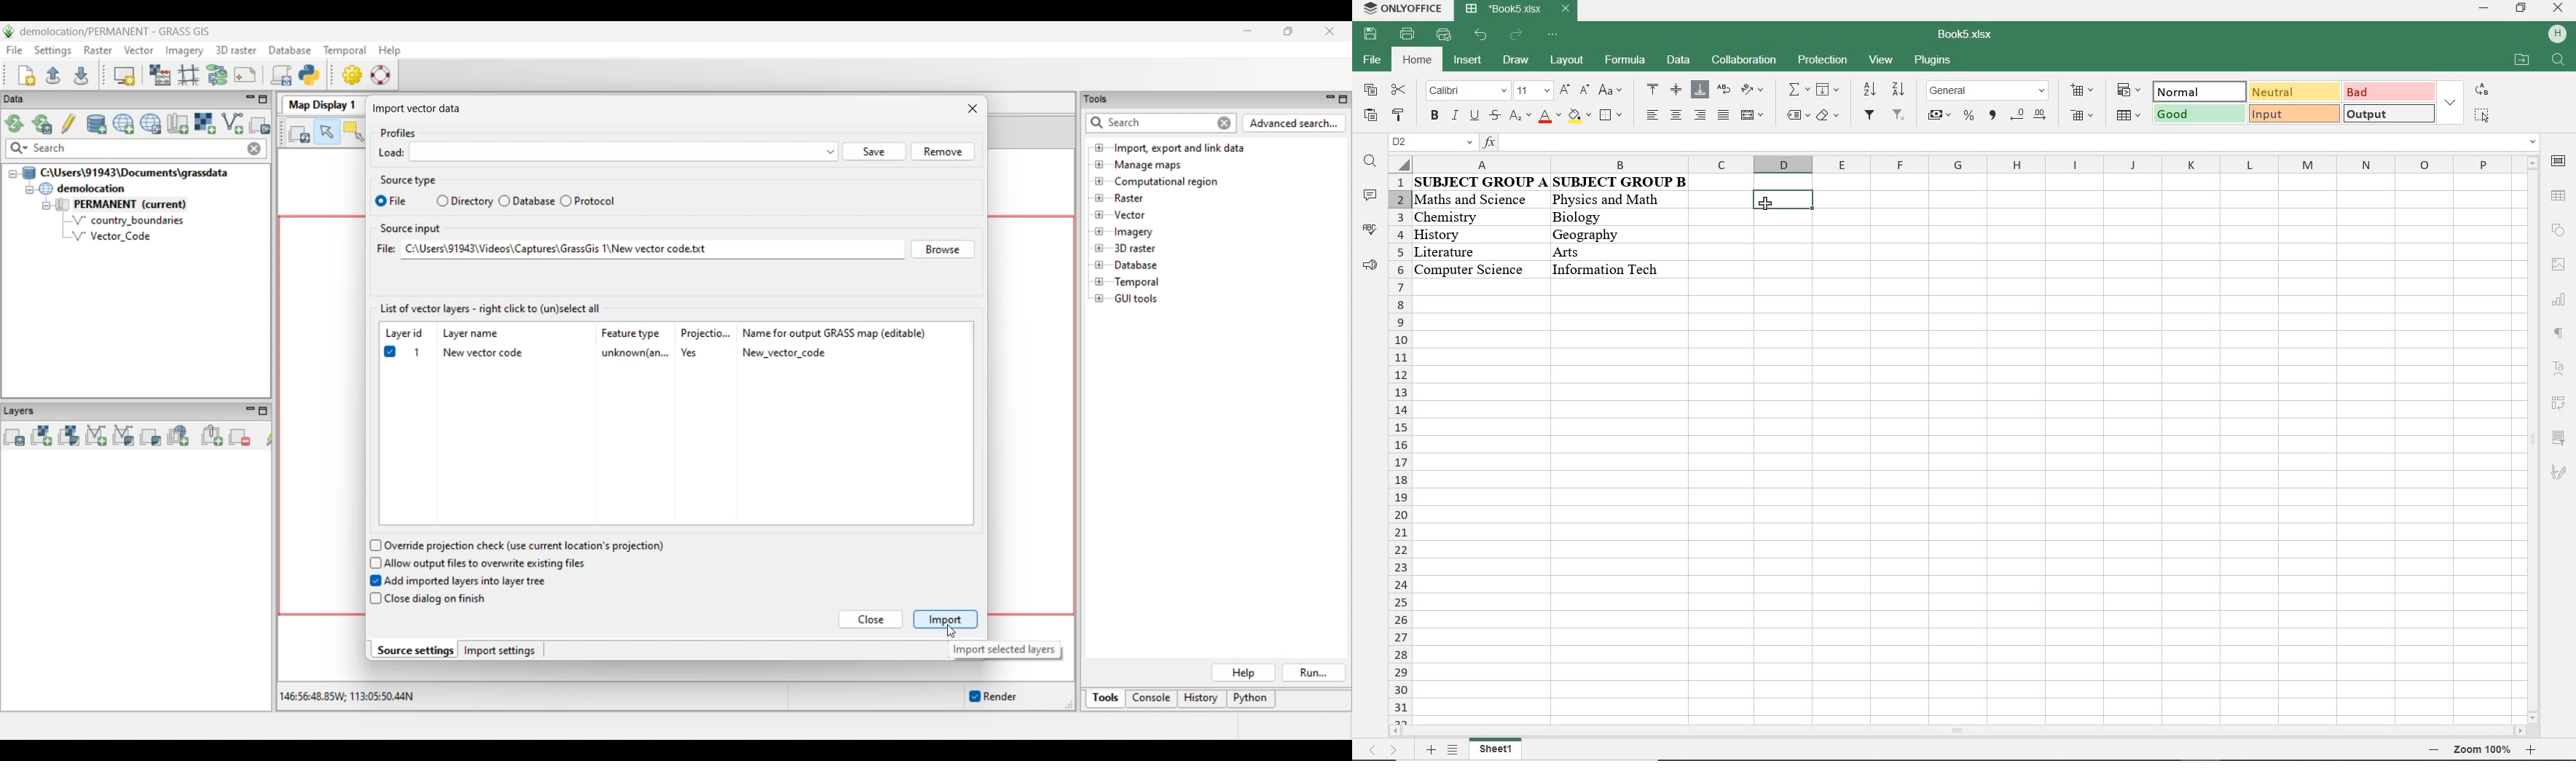 This screenshot has width=2576, height=784. Describe the element at coordinates (2560, 472) in the screenshot. I see `sign` at that location.